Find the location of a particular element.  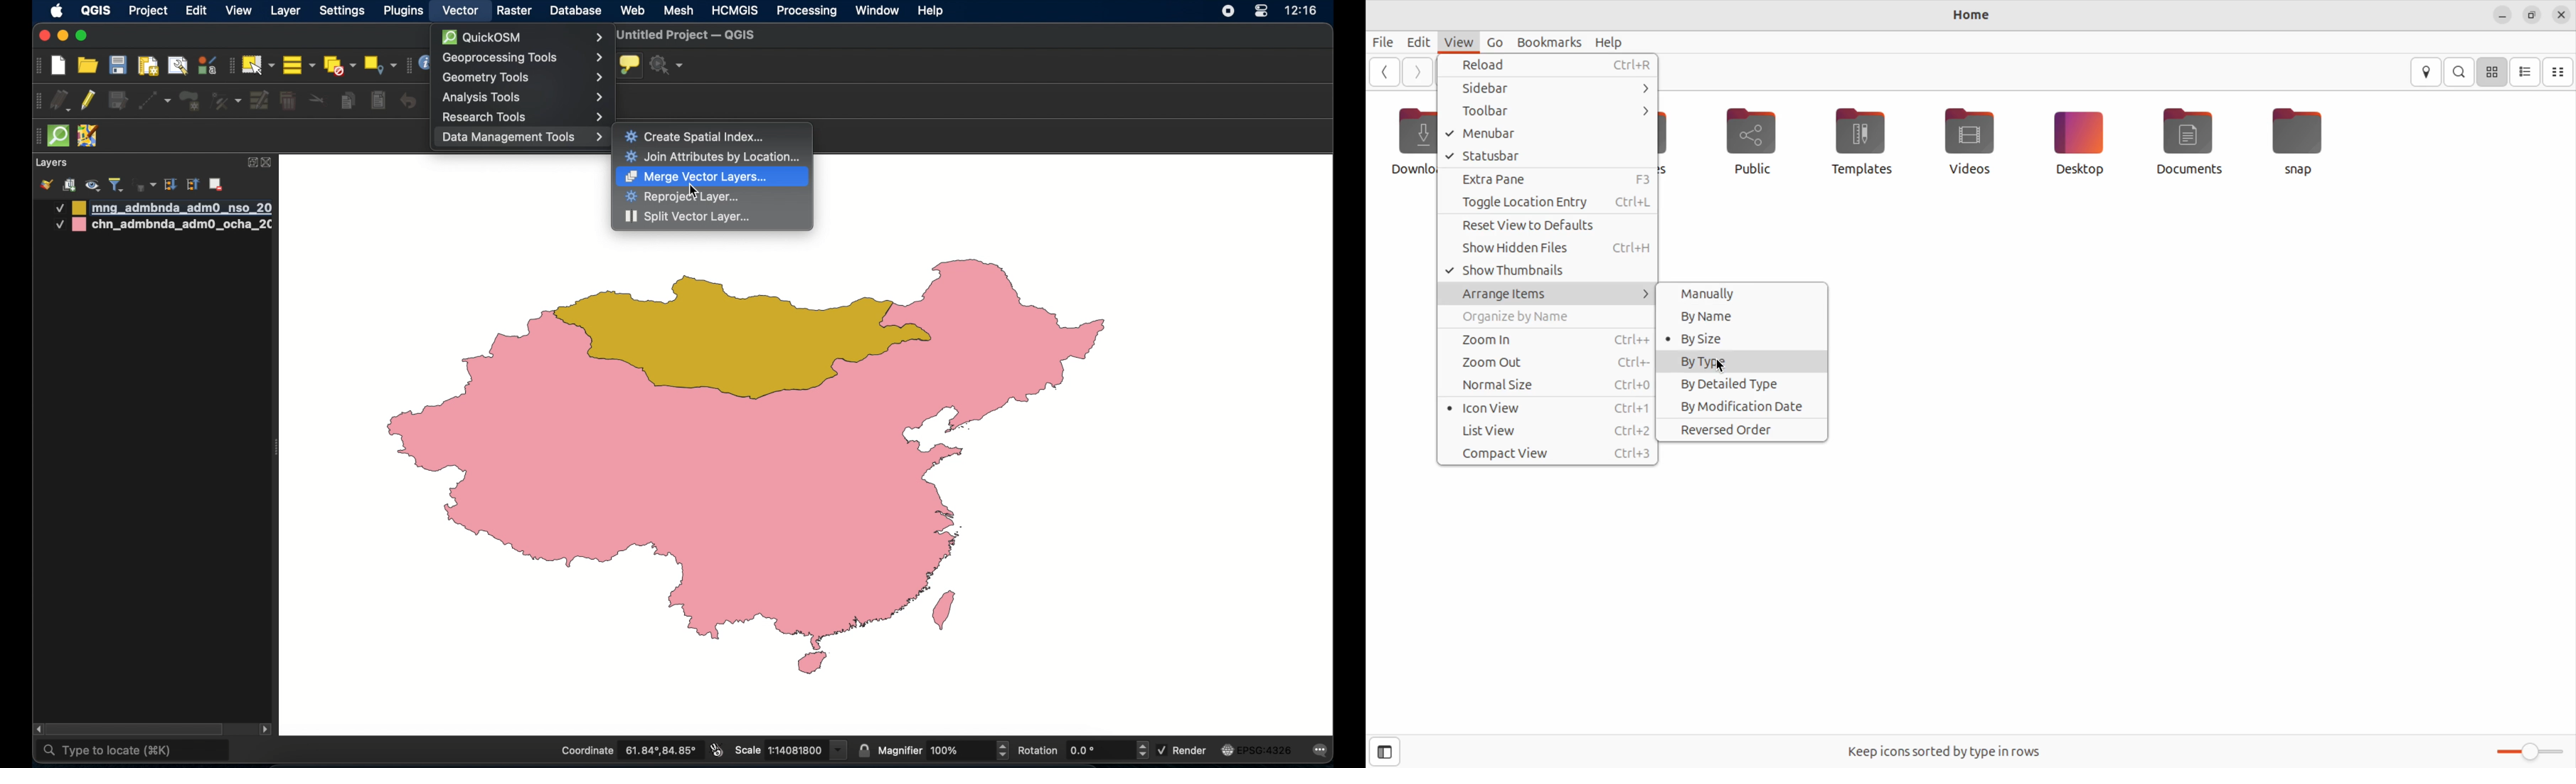

create new project is located at coordinates (59, 67).